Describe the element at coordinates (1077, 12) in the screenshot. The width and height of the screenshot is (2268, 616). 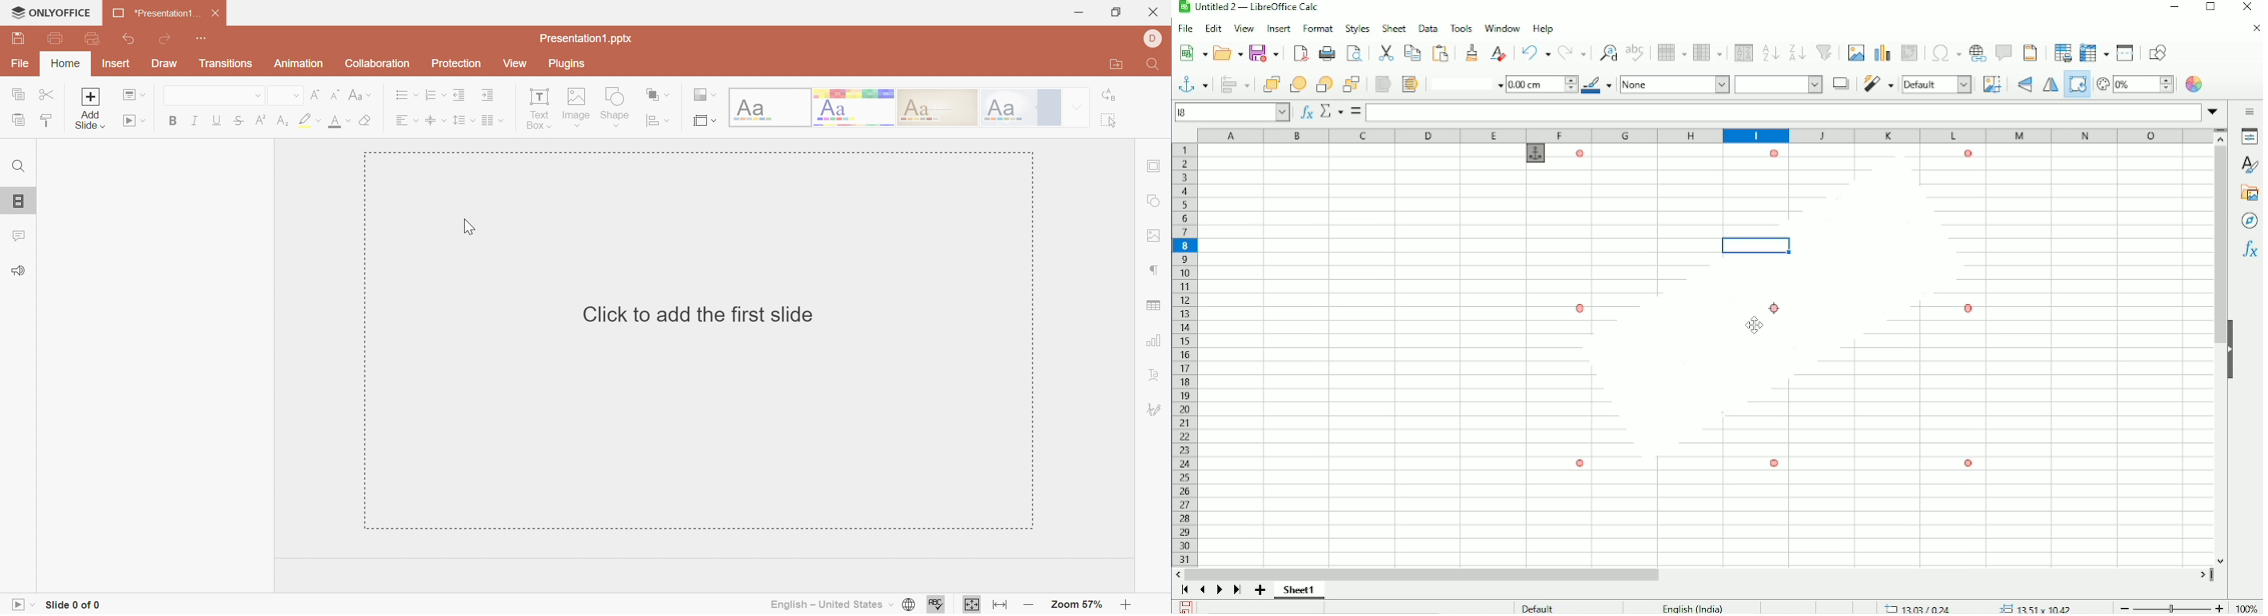
I see `Minimize` at that location.